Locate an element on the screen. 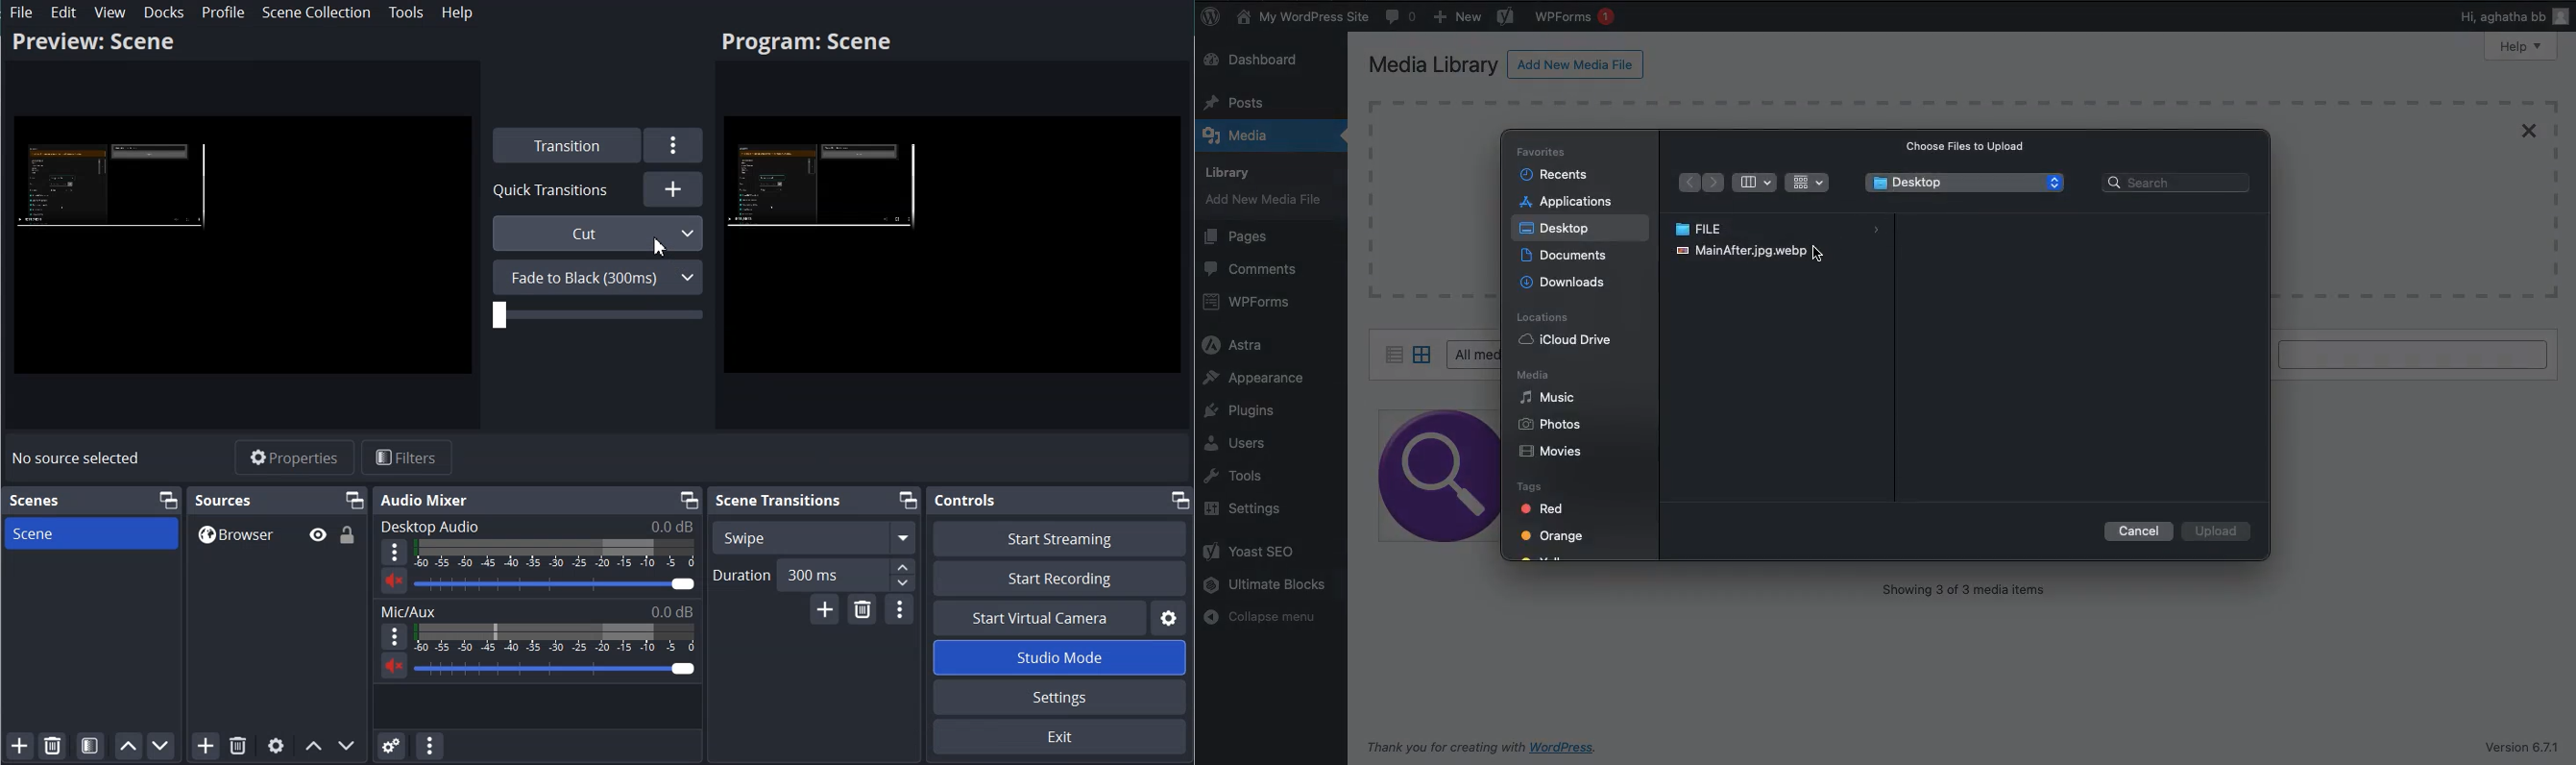 This screenshot has height=784, width=2576. File is located at coordinates (22, 12).